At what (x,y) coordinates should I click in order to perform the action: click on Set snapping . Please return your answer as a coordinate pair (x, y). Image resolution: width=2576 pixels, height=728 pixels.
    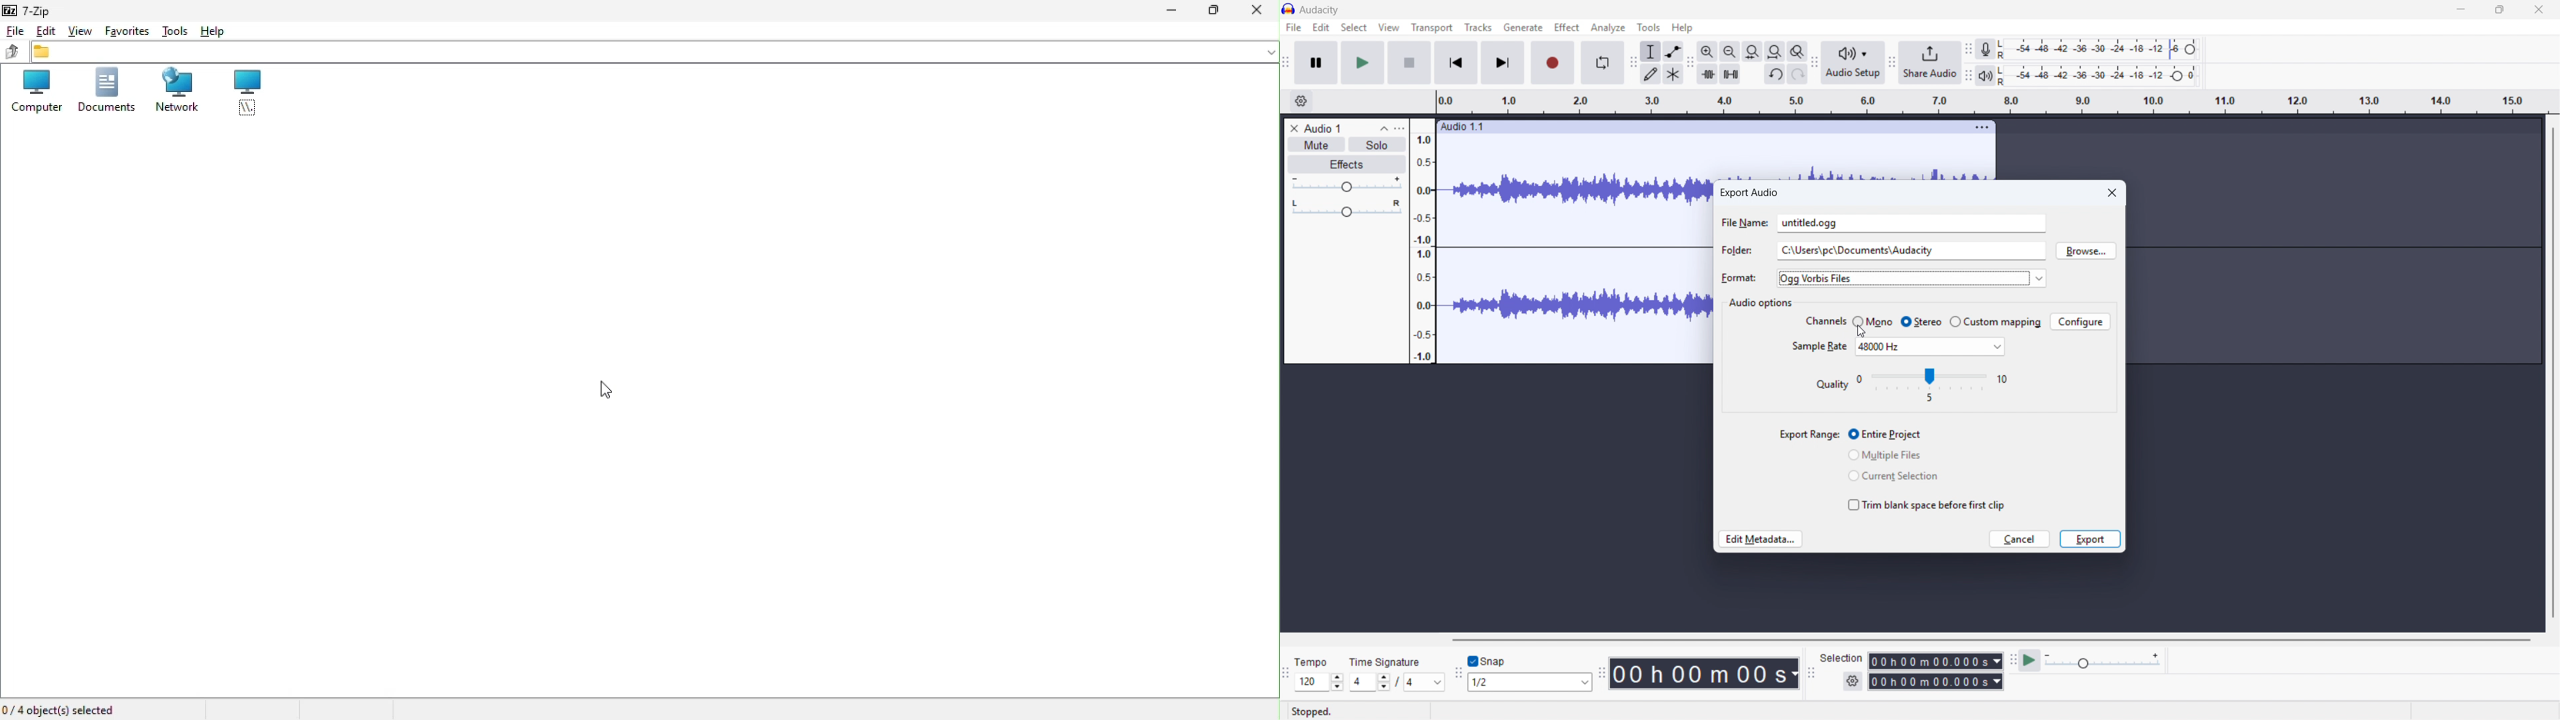
    Looking at the image, I should click on (1529, 682).